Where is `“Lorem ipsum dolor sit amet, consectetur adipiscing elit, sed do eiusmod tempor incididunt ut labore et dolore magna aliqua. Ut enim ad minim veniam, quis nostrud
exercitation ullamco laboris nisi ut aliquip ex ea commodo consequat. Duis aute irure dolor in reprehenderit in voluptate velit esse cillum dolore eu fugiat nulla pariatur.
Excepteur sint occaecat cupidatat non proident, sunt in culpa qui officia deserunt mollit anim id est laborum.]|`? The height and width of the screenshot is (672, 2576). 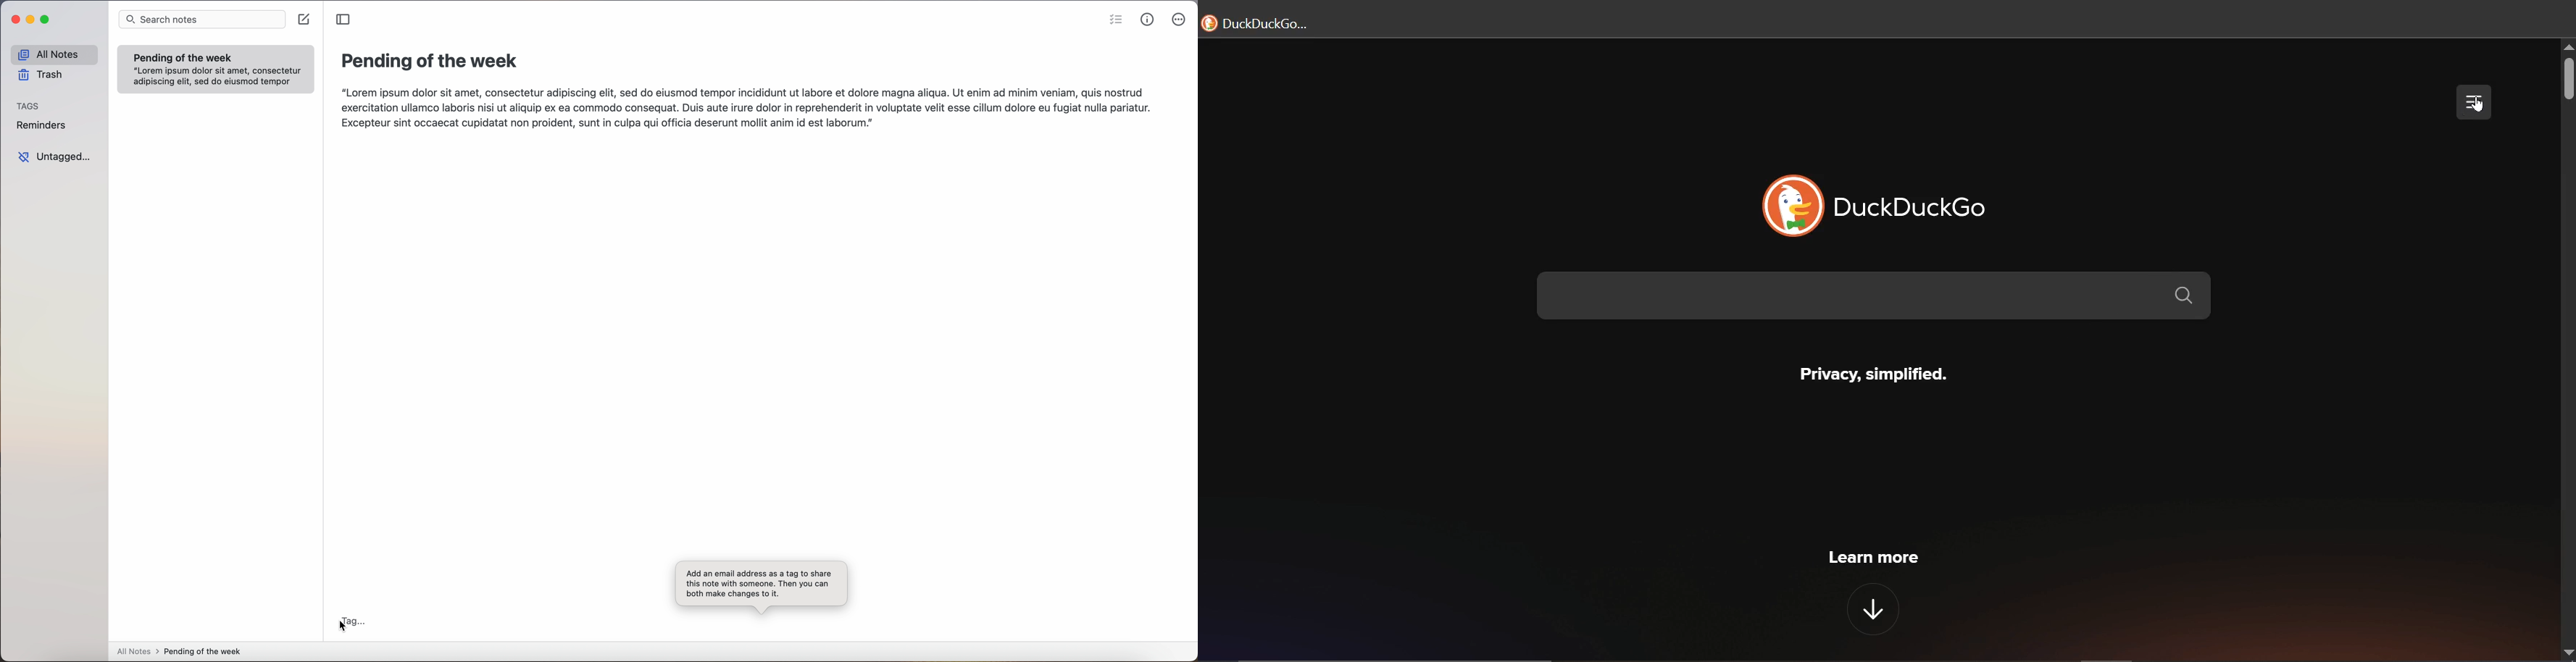
“Lorem ipsum dolor sit amet, consectetur adipiscing elit, sed do eiusmod tempor incididunt ut labore et dolore magna aliqua. Ut enim ad minim veniam, quis nostrud
exercitation ullamco laboris nisi ut aliquip ex ea commodo consequat. Duis aute irure dolor in reprehenderit in voluptate velit esse cillum dolore eu fugiat nulla pariatur.
Excepteur sint occaecat cupidatat non proident, sunt in culpa qui officia deserunt mollit anim id est laborum.]| is located at coordinates (748, 110).